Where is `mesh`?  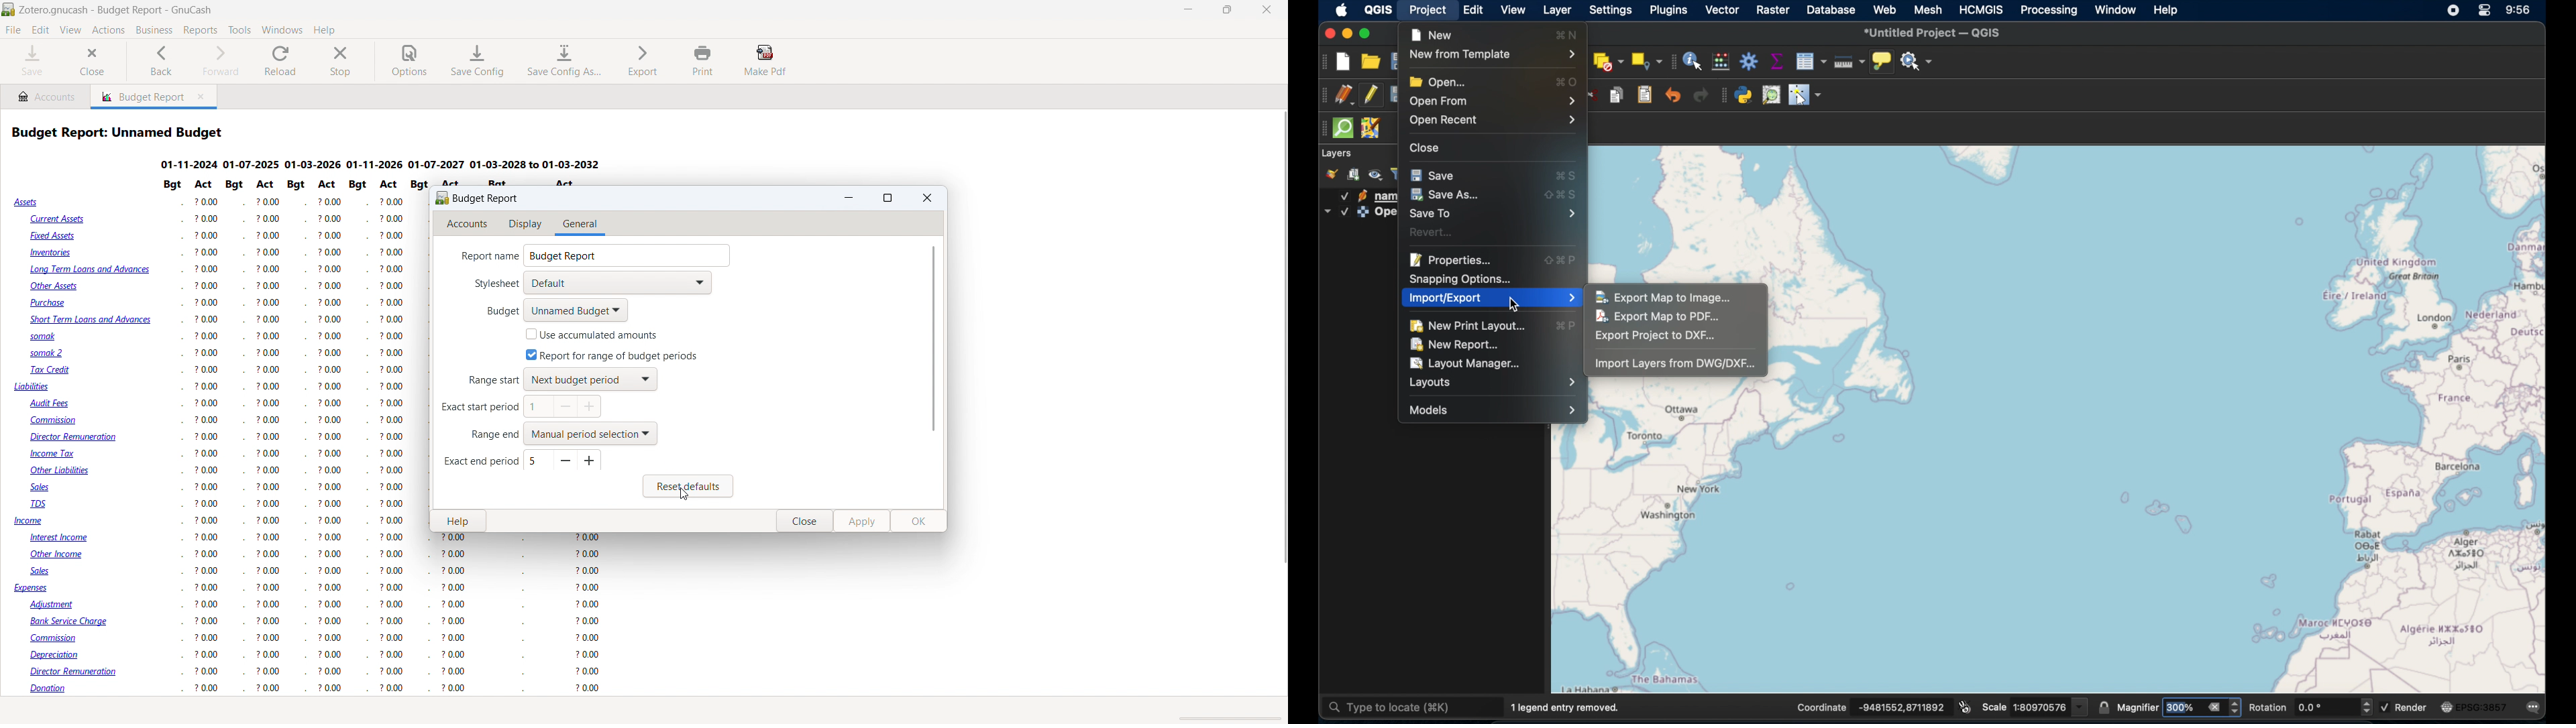 mesh is located at coordinates (1928, 10).